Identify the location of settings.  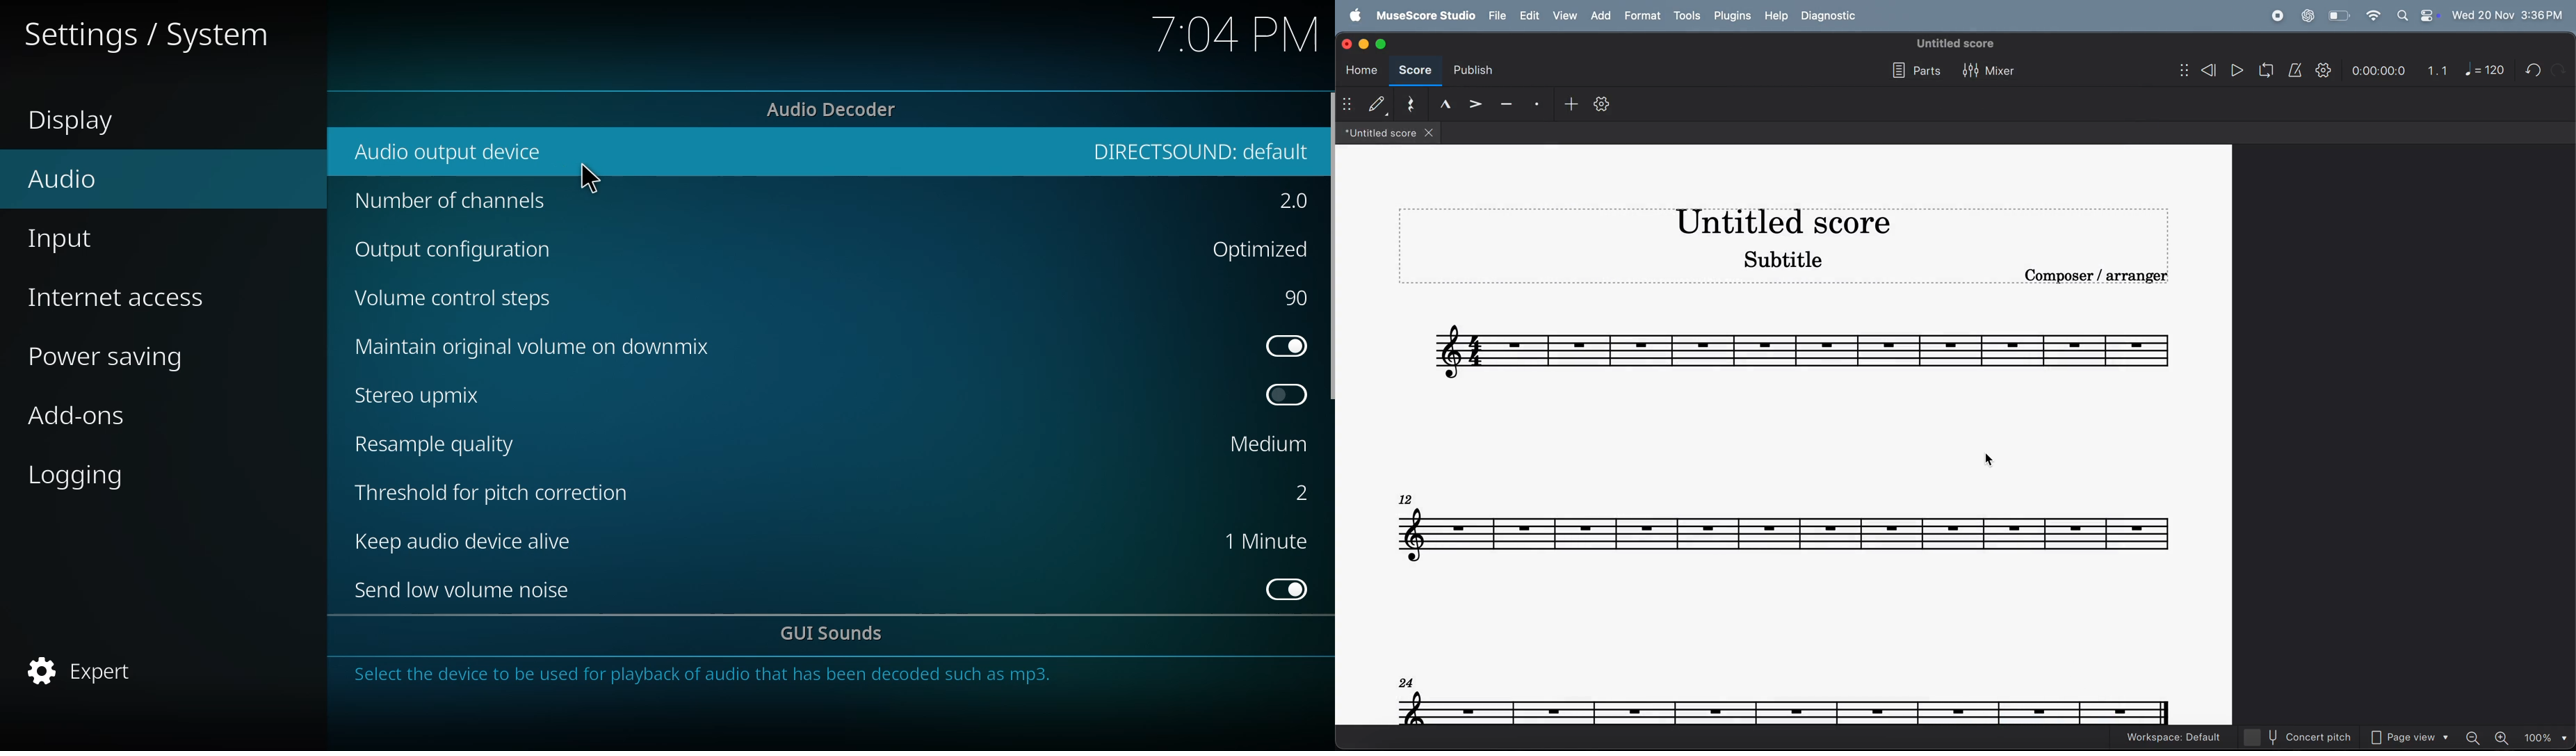
(2324, 71).